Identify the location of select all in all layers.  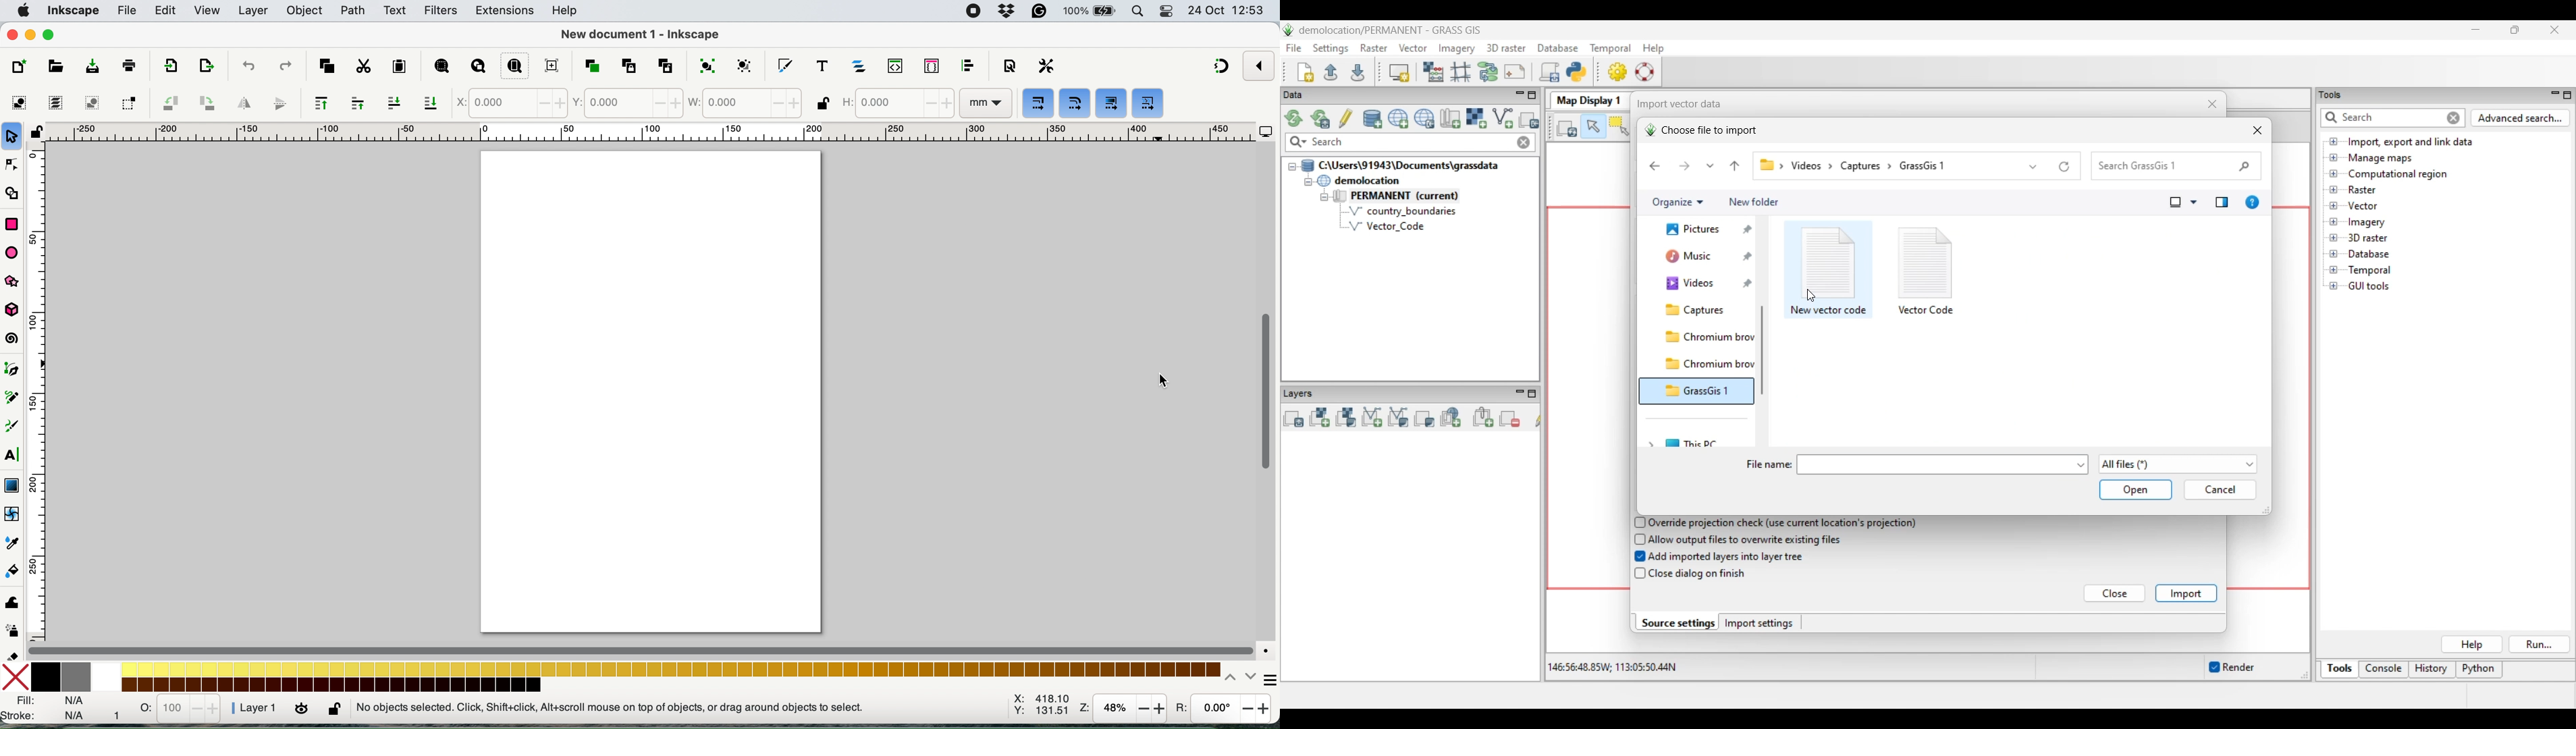
(54, 103).